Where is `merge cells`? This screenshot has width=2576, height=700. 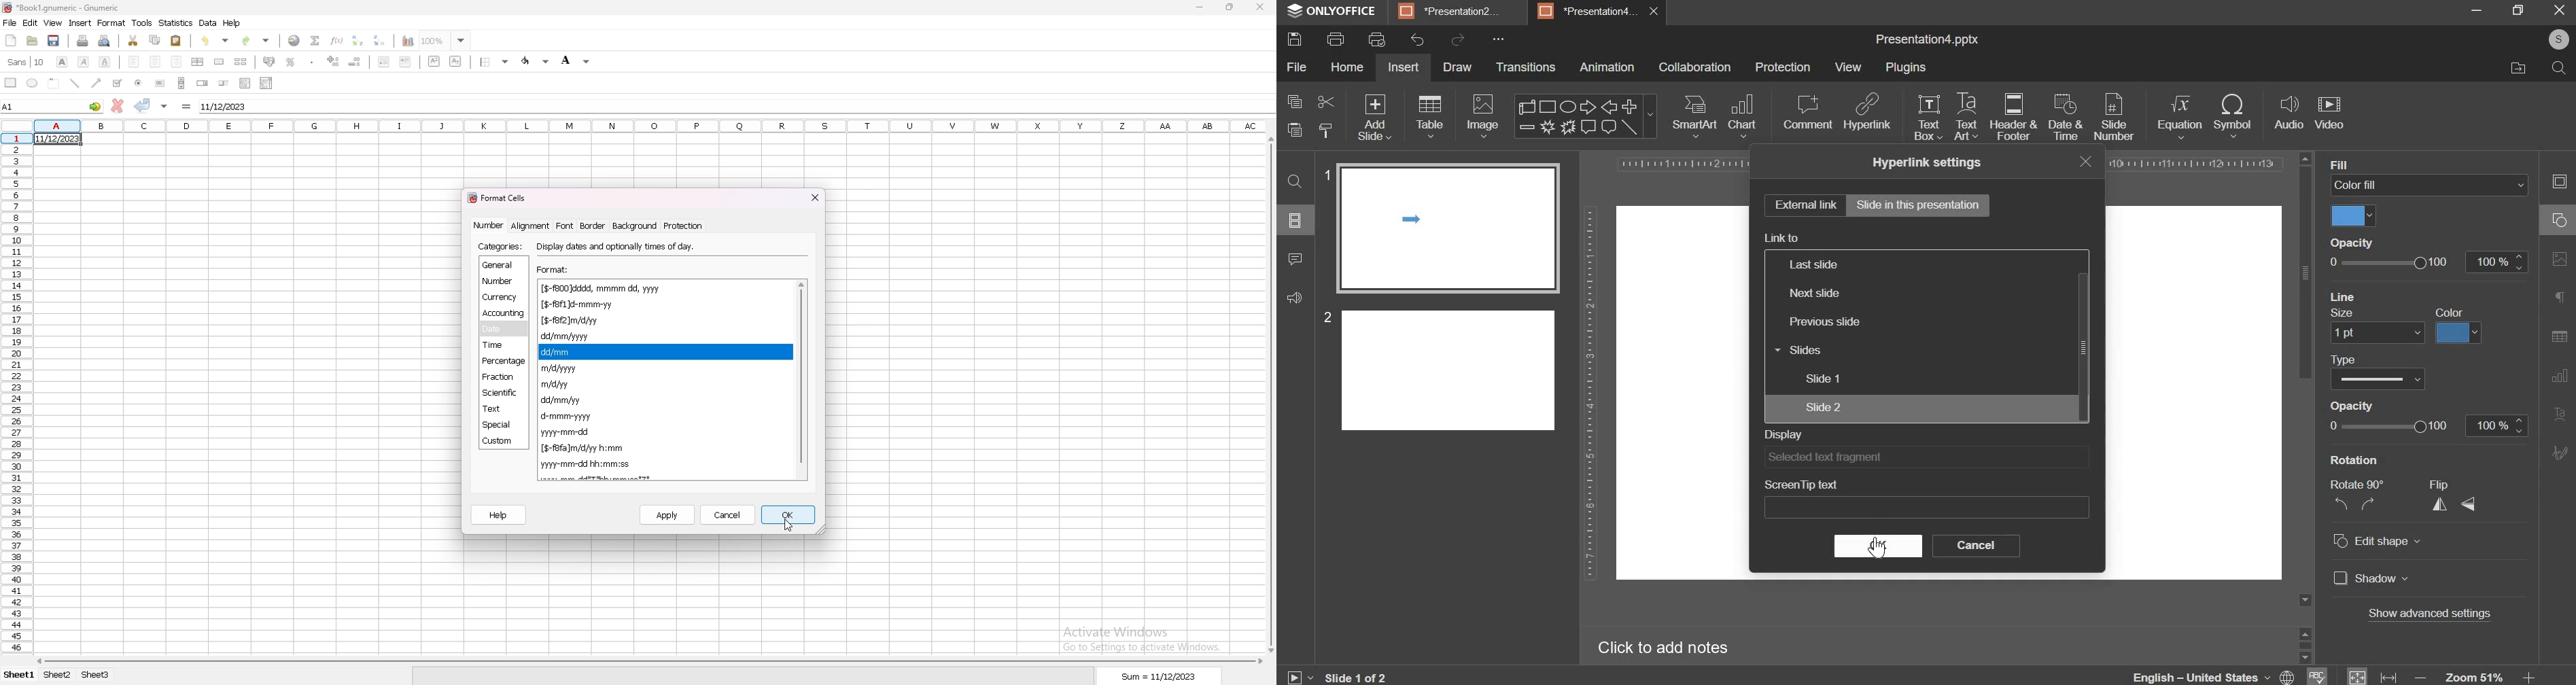 merge cells is located at coordinates (219, 63).